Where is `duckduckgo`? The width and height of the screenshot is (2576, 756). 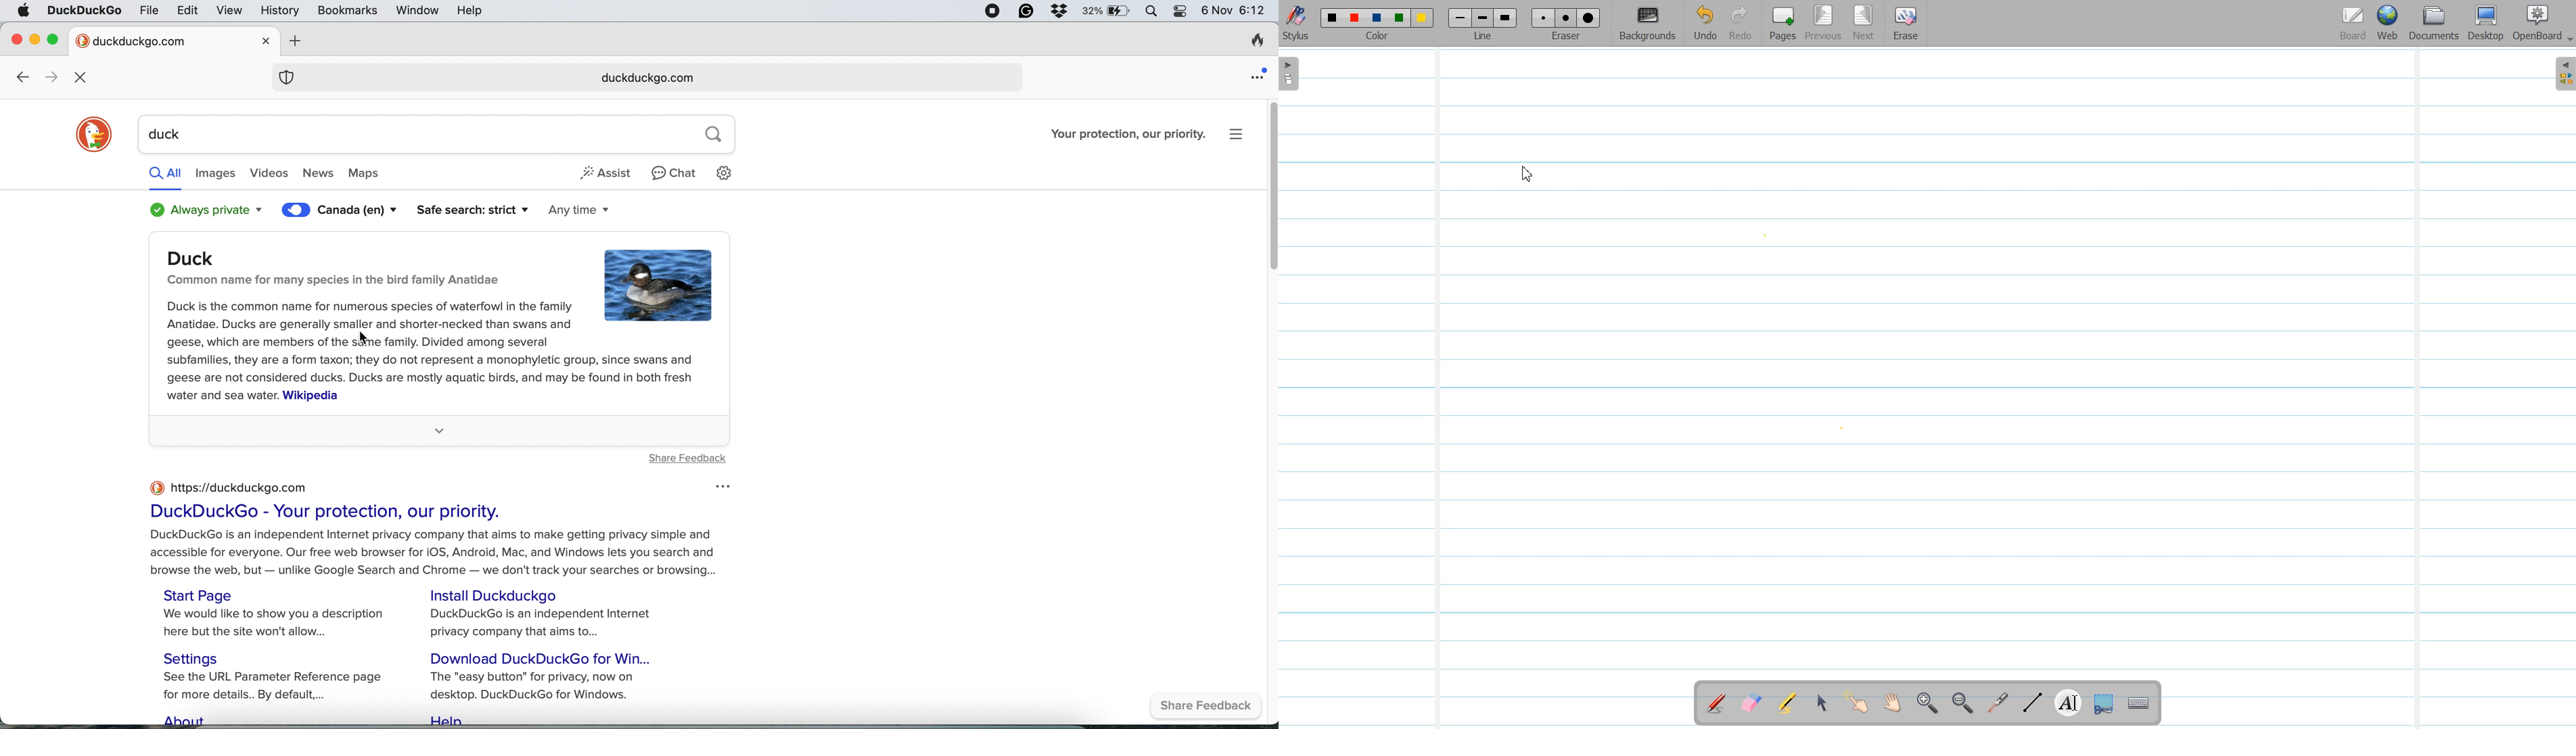 duckduckgo is located at coordinates (84, 12).